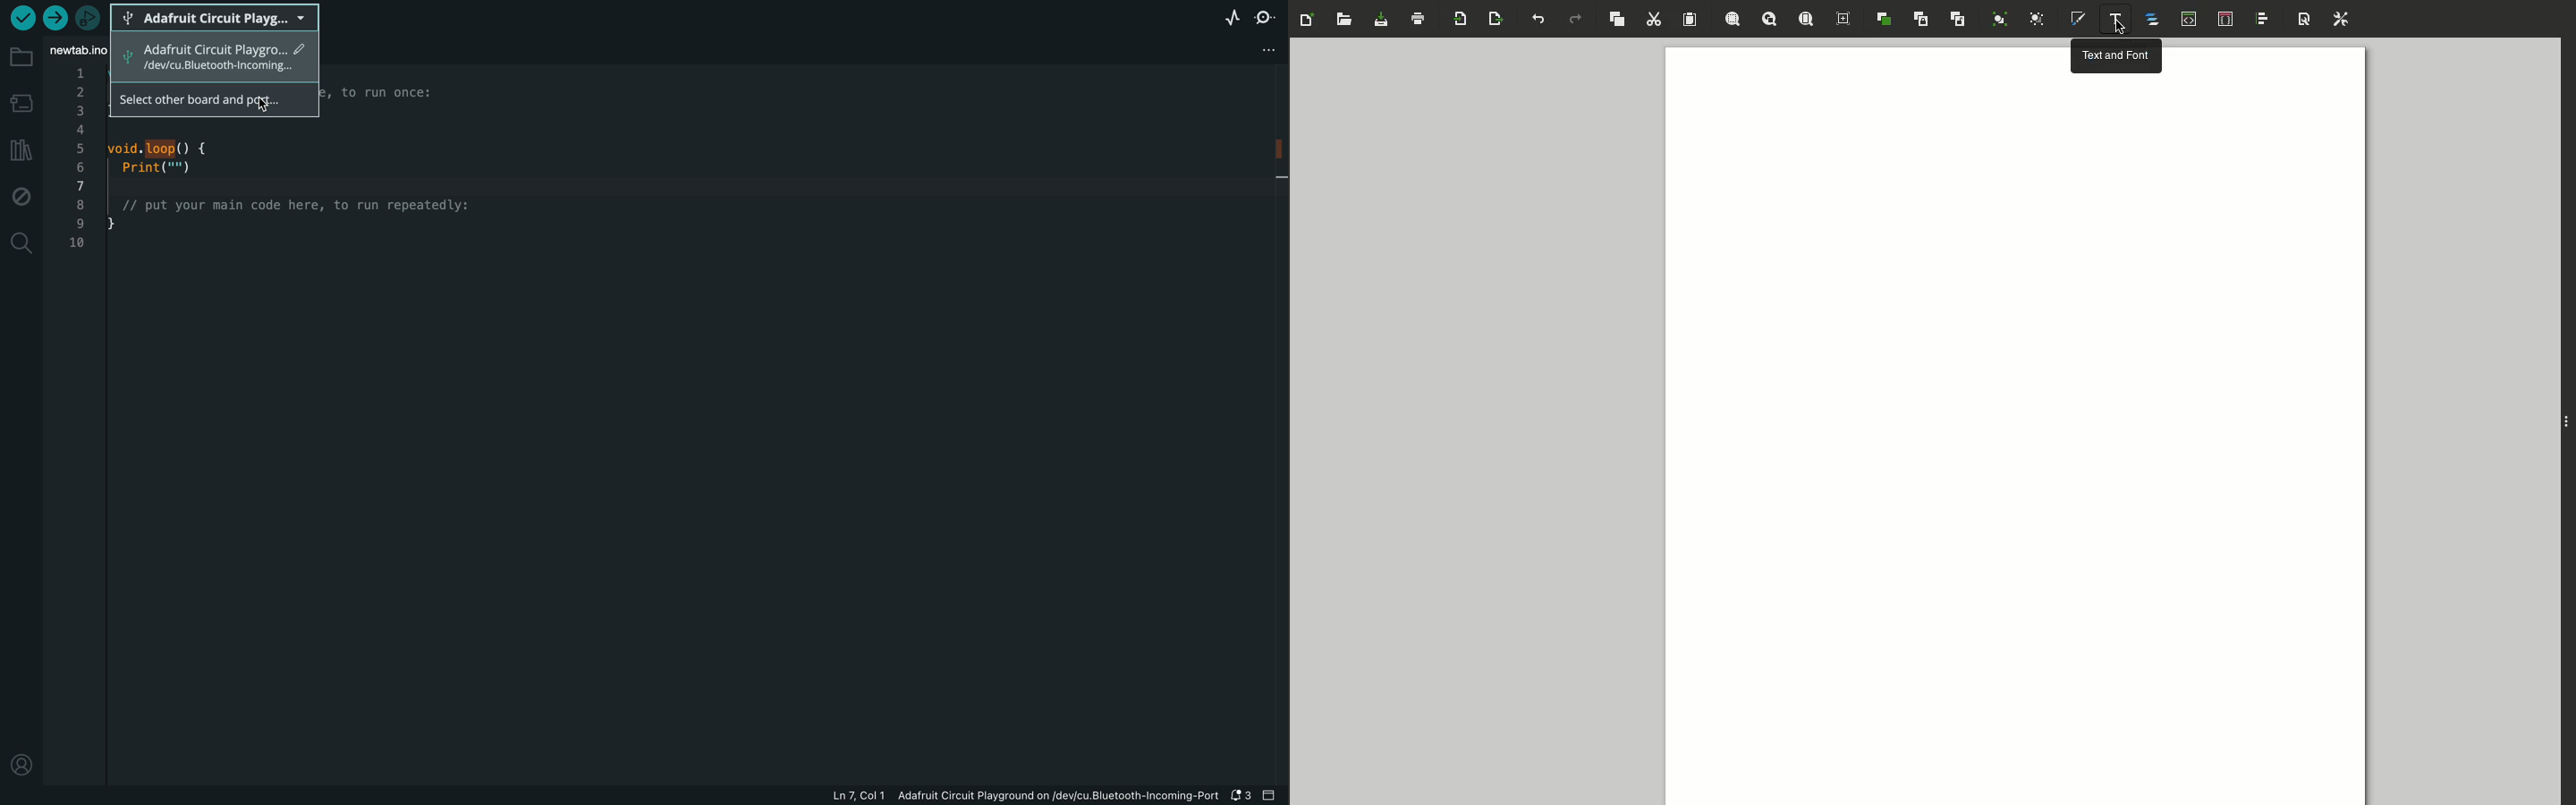  Describe the element at coordinates (1771, 20) in the screenshot. I see `Zoom drawing` at that location.